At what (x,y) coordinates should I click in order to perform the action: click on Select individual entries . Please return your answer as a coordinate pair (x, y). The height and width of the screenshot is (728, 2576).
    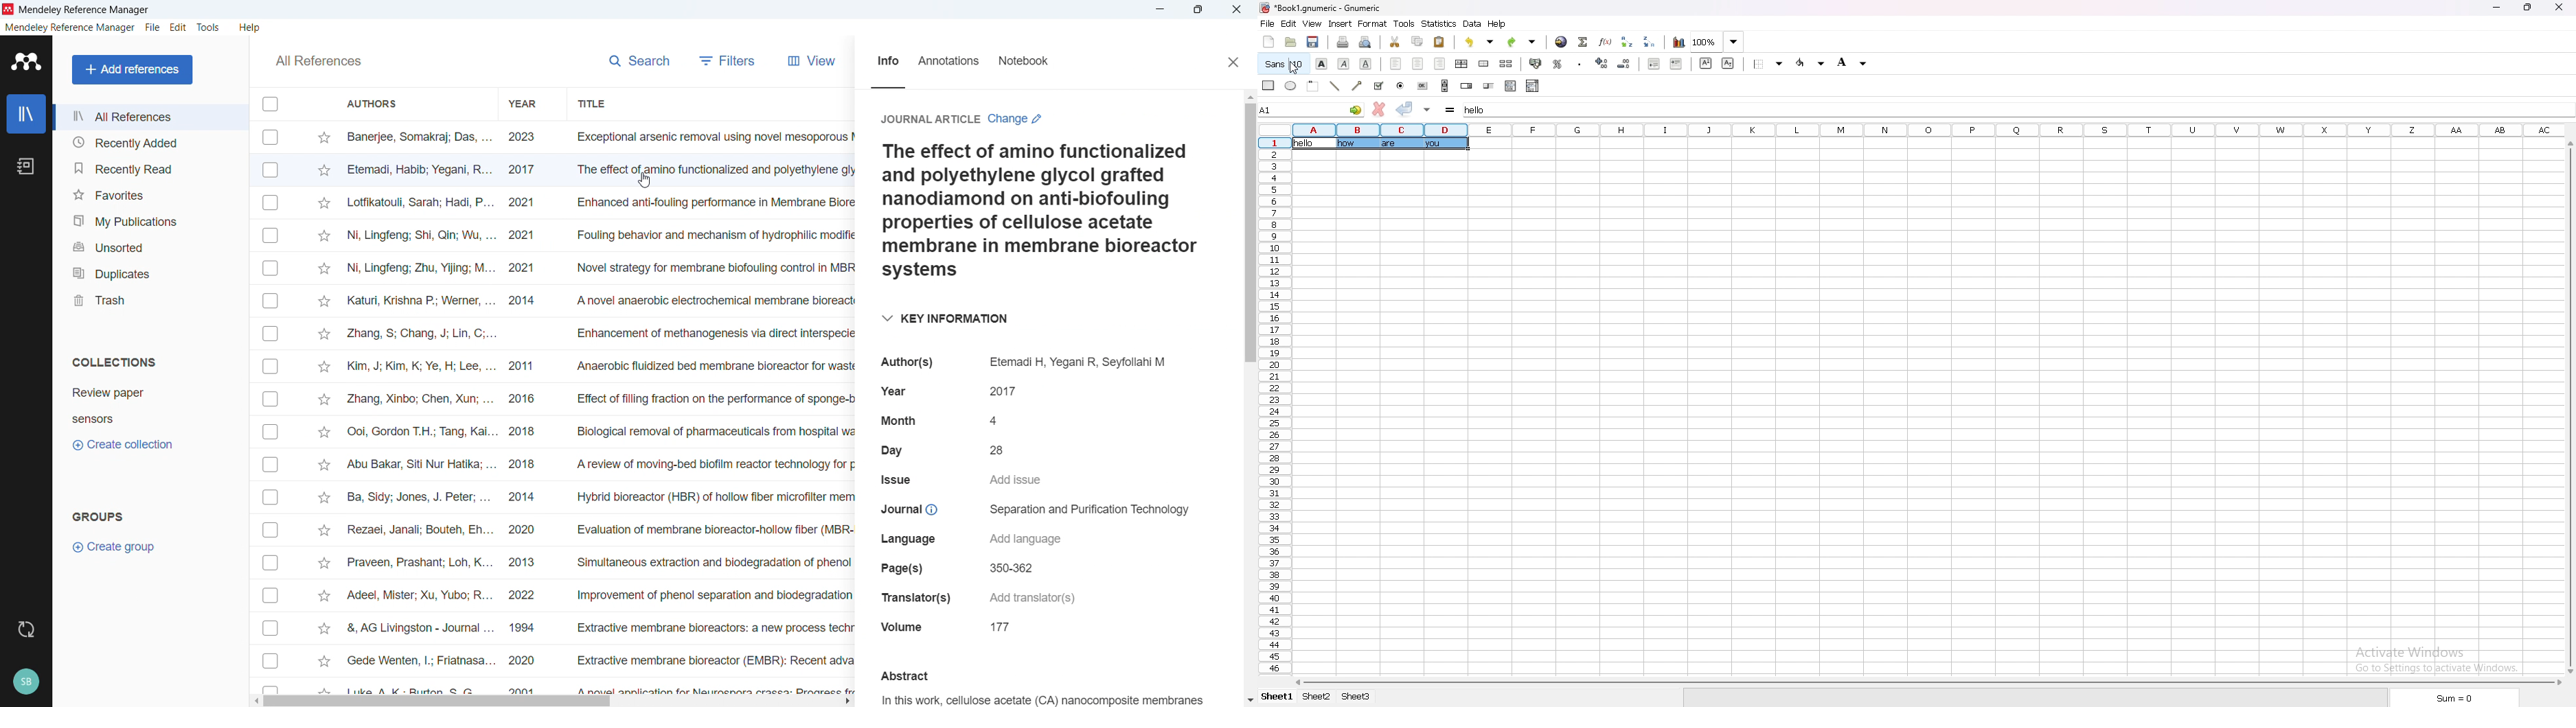
    Looking at the image, I should click on (272, 408).